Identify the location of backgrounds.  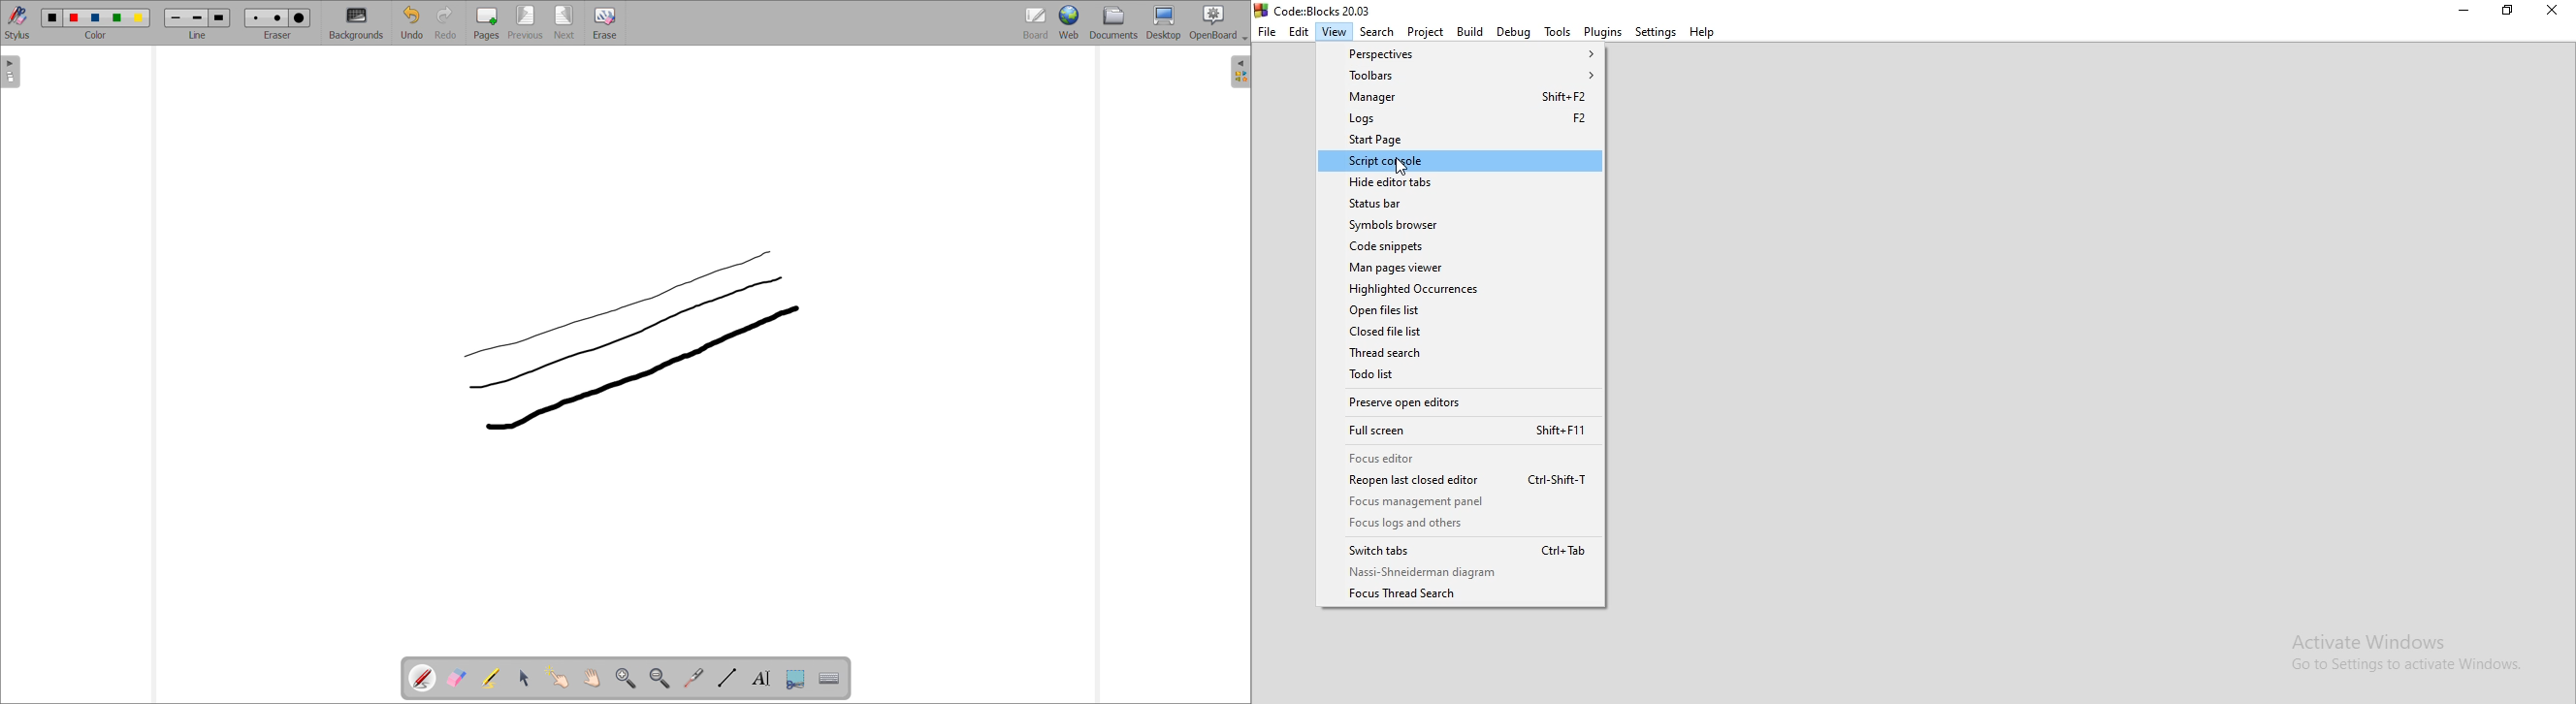
(357, 22).